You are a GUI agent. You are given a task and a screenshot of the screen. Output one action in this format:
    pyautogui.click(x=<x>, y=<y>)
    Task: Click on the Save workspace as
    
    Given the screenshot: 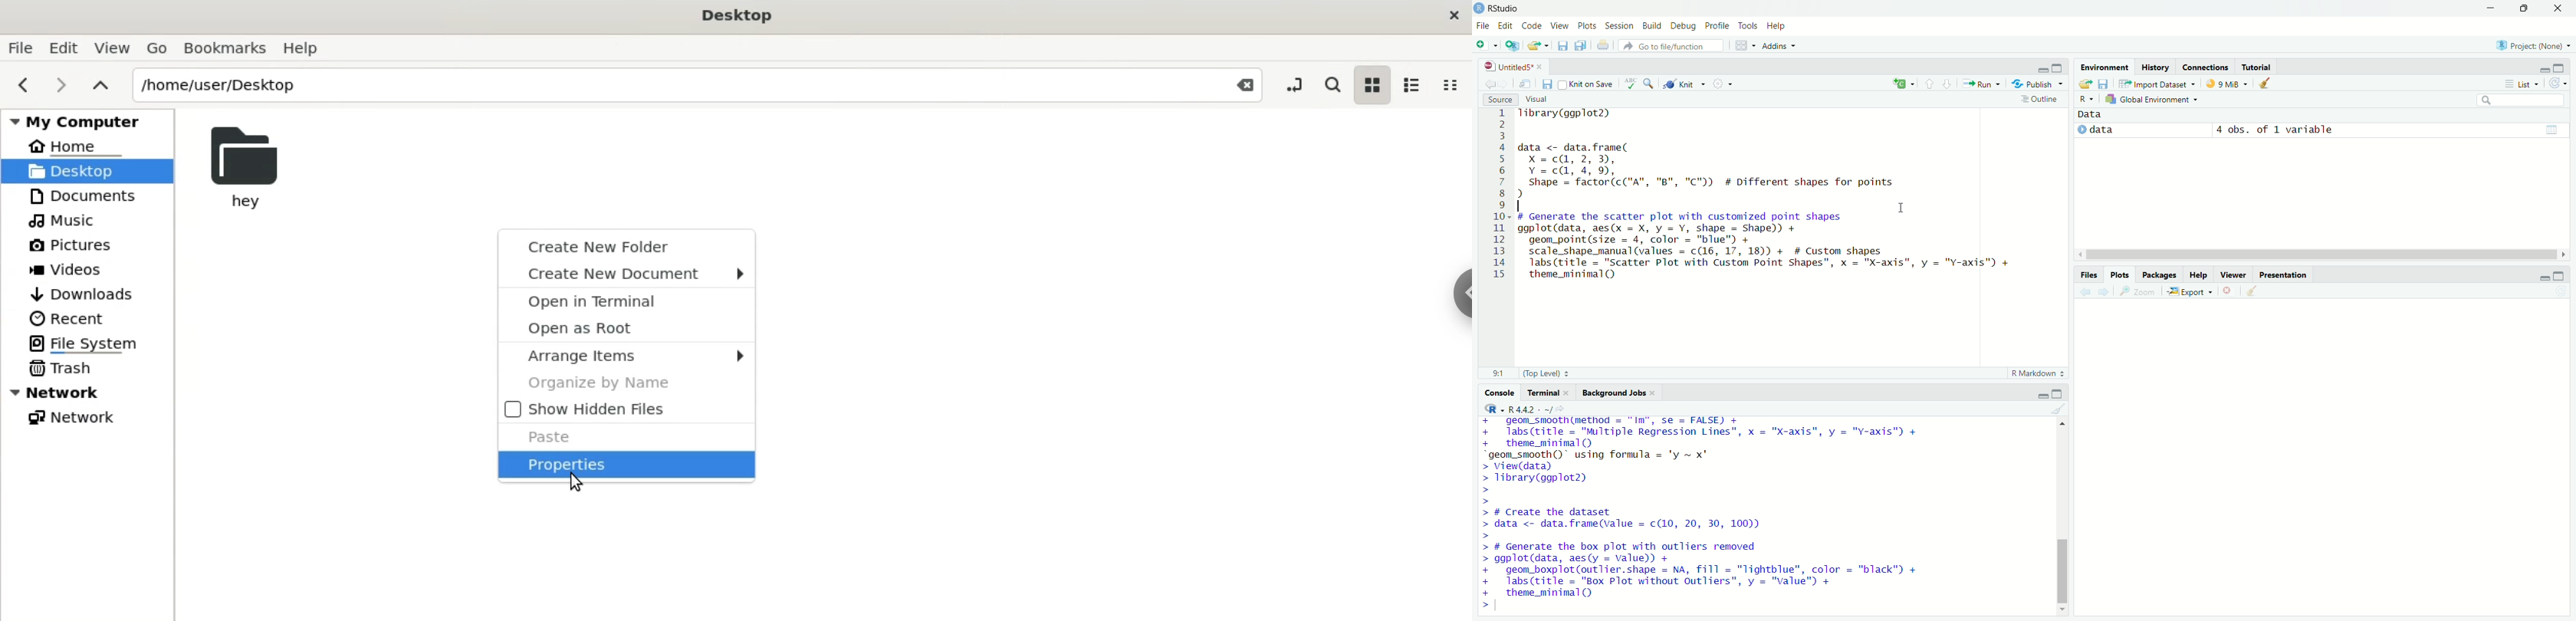 What is the action you would take?
    pyautogui.click(x=2103, y=84)
    